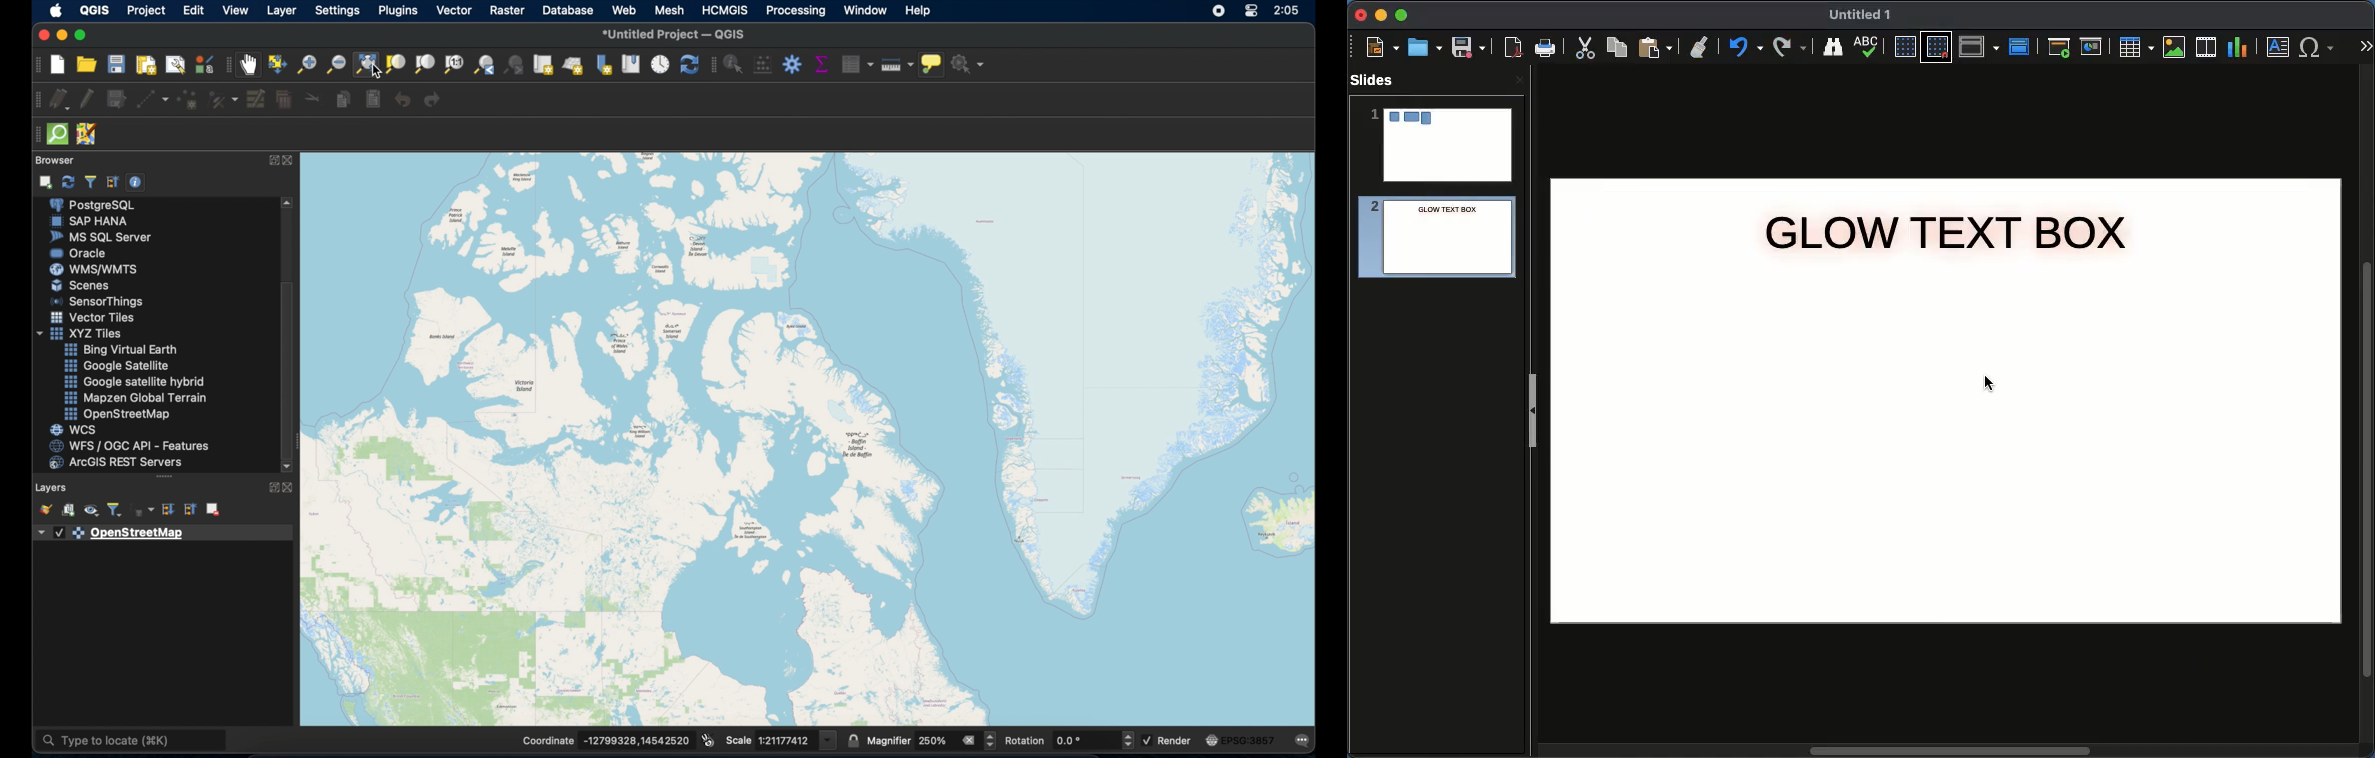 This screenshot has width=2380, height=784. Describe the element at coordinates (1832, 46) in the screenshot. I see `Find` at that location.